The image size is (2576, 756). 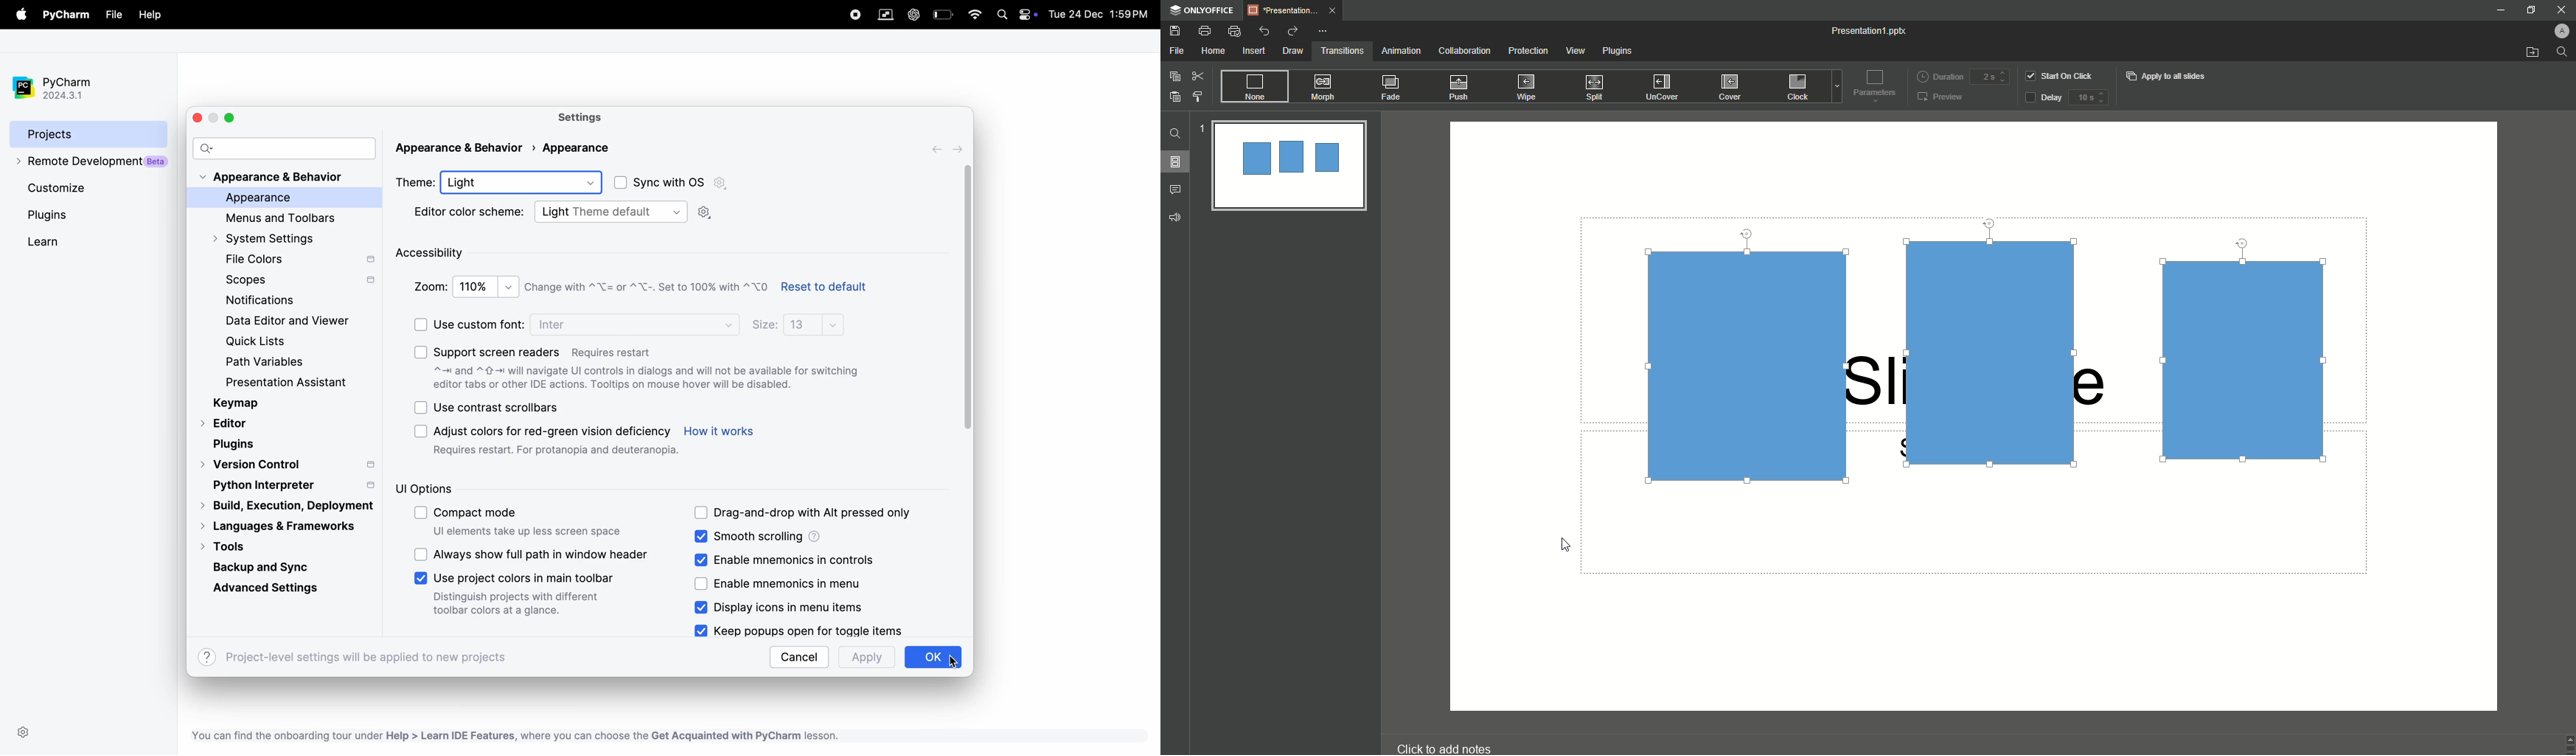 What do you see at coordinates (235, 443) in the screenshot?
I see `plugins` at bounding box center [235, 443].